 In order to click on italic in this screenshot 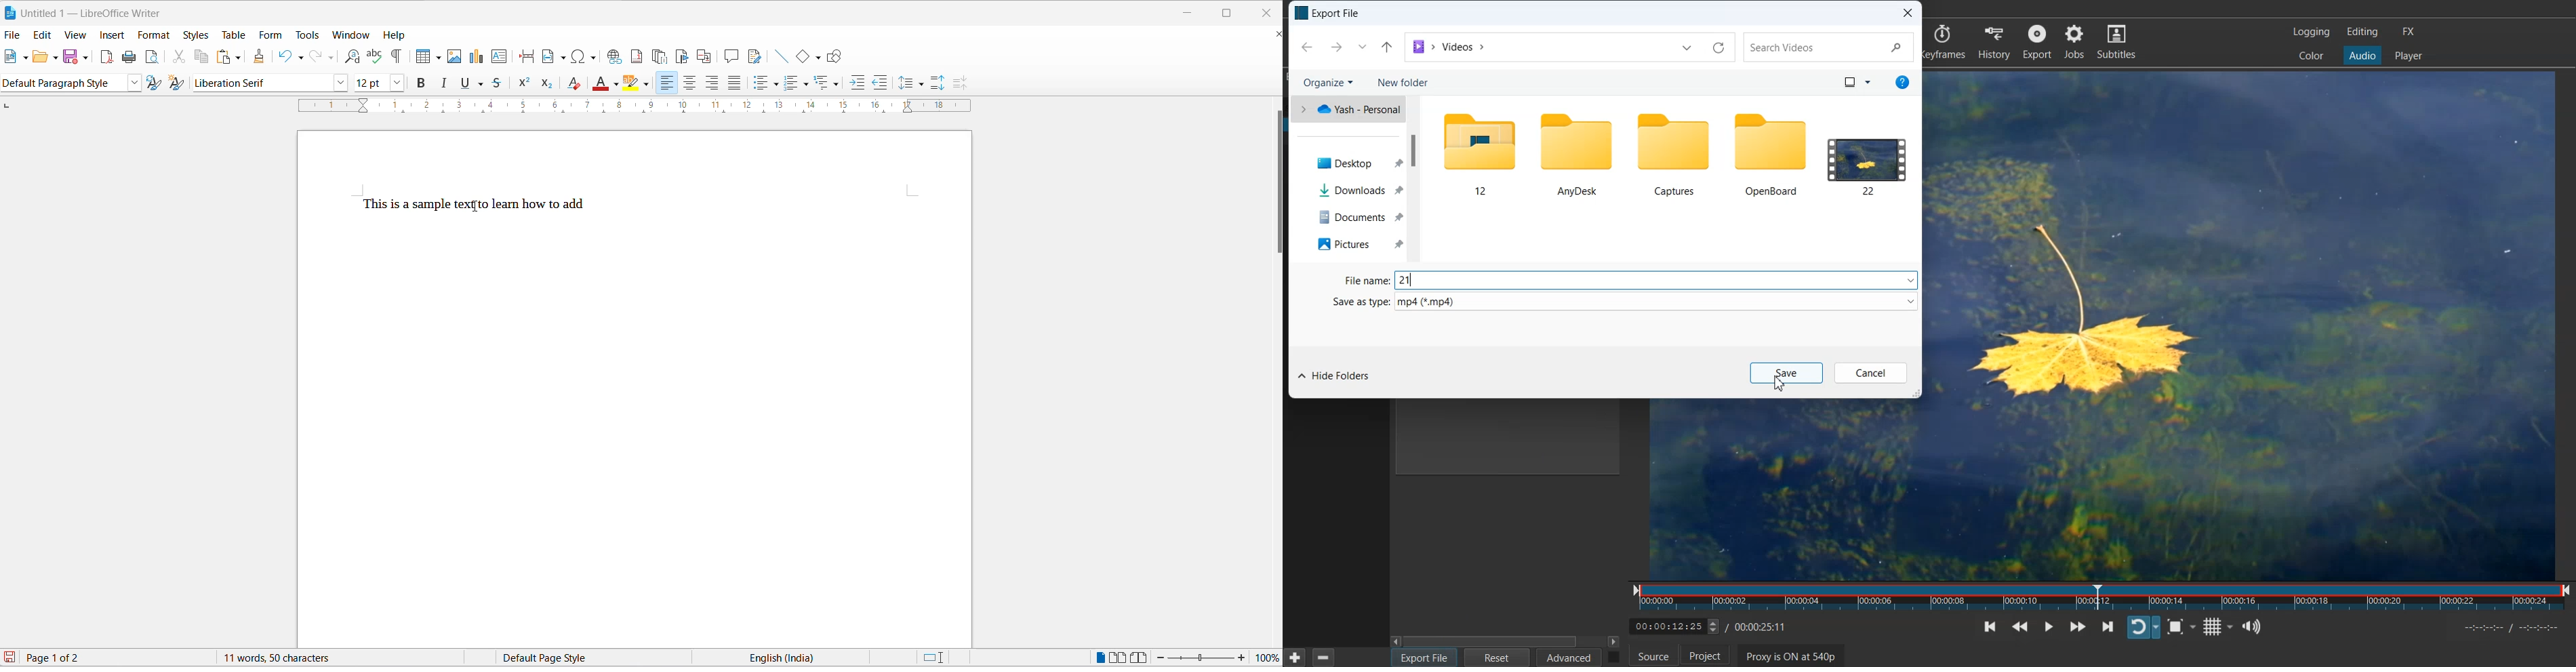, I will do `click(446, 84)`.